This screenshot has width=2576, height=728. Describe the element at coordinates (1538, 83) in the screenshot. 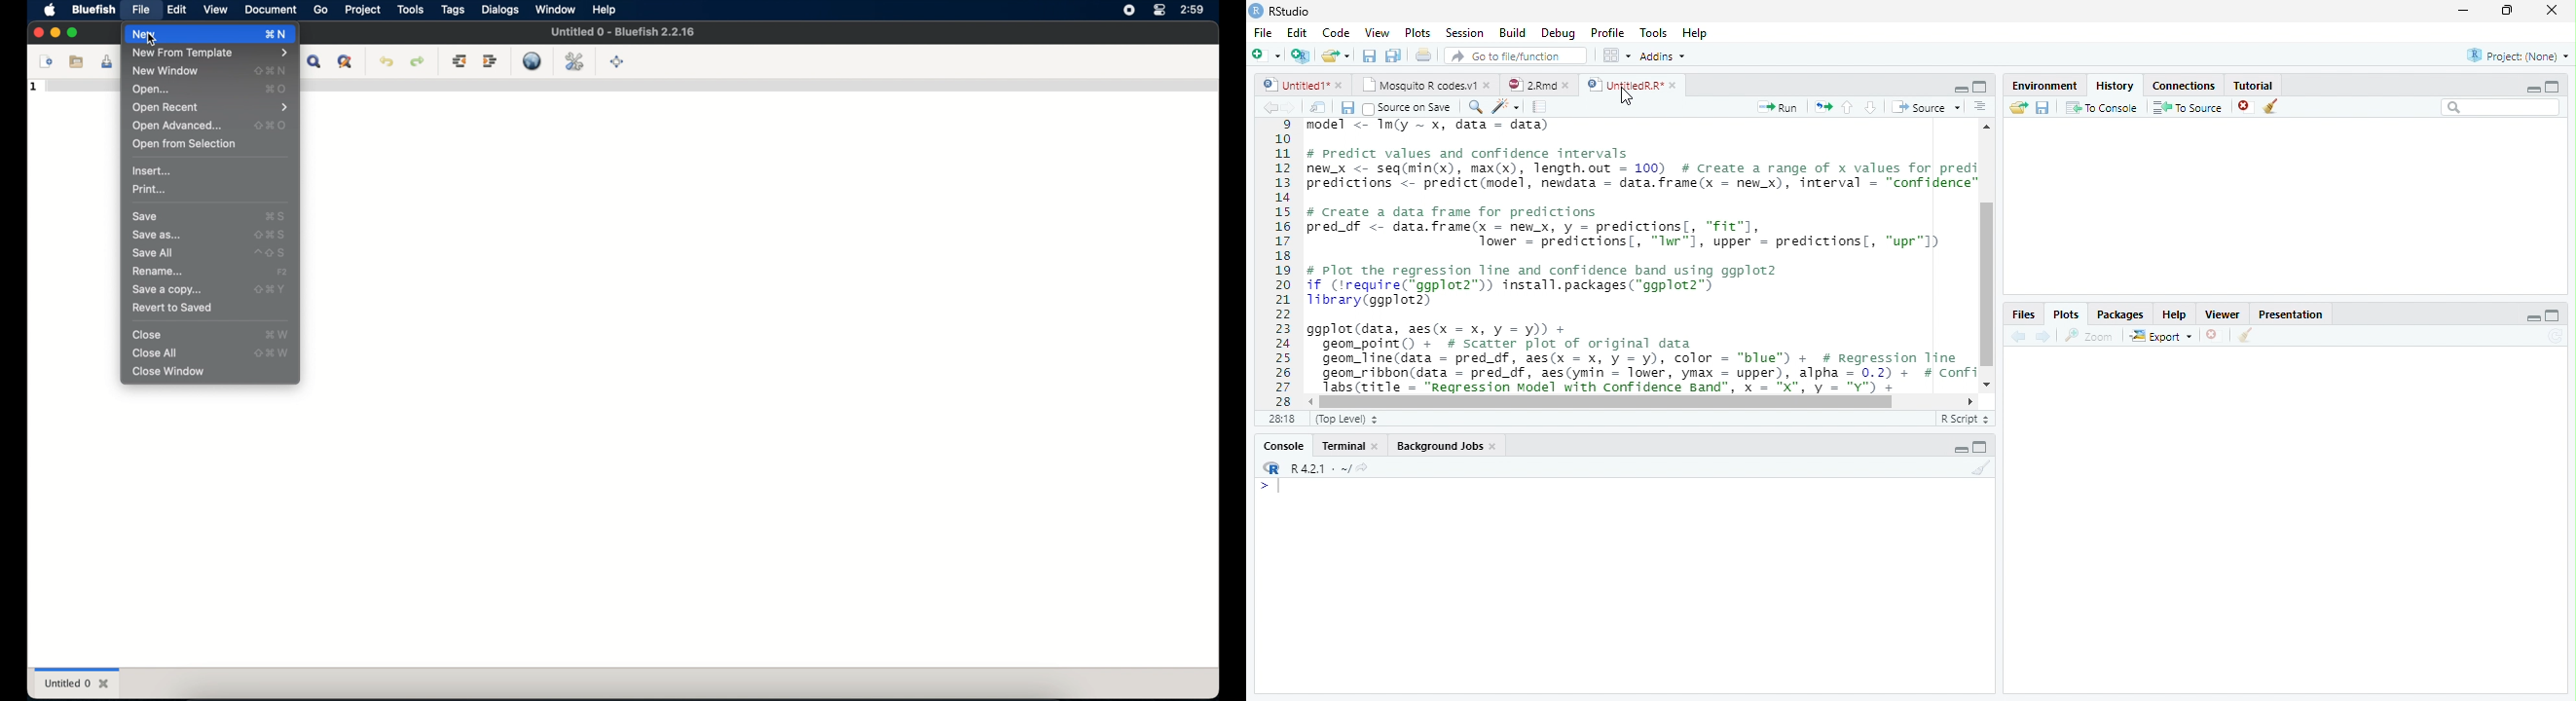

I see `2 Rmd` at that location.